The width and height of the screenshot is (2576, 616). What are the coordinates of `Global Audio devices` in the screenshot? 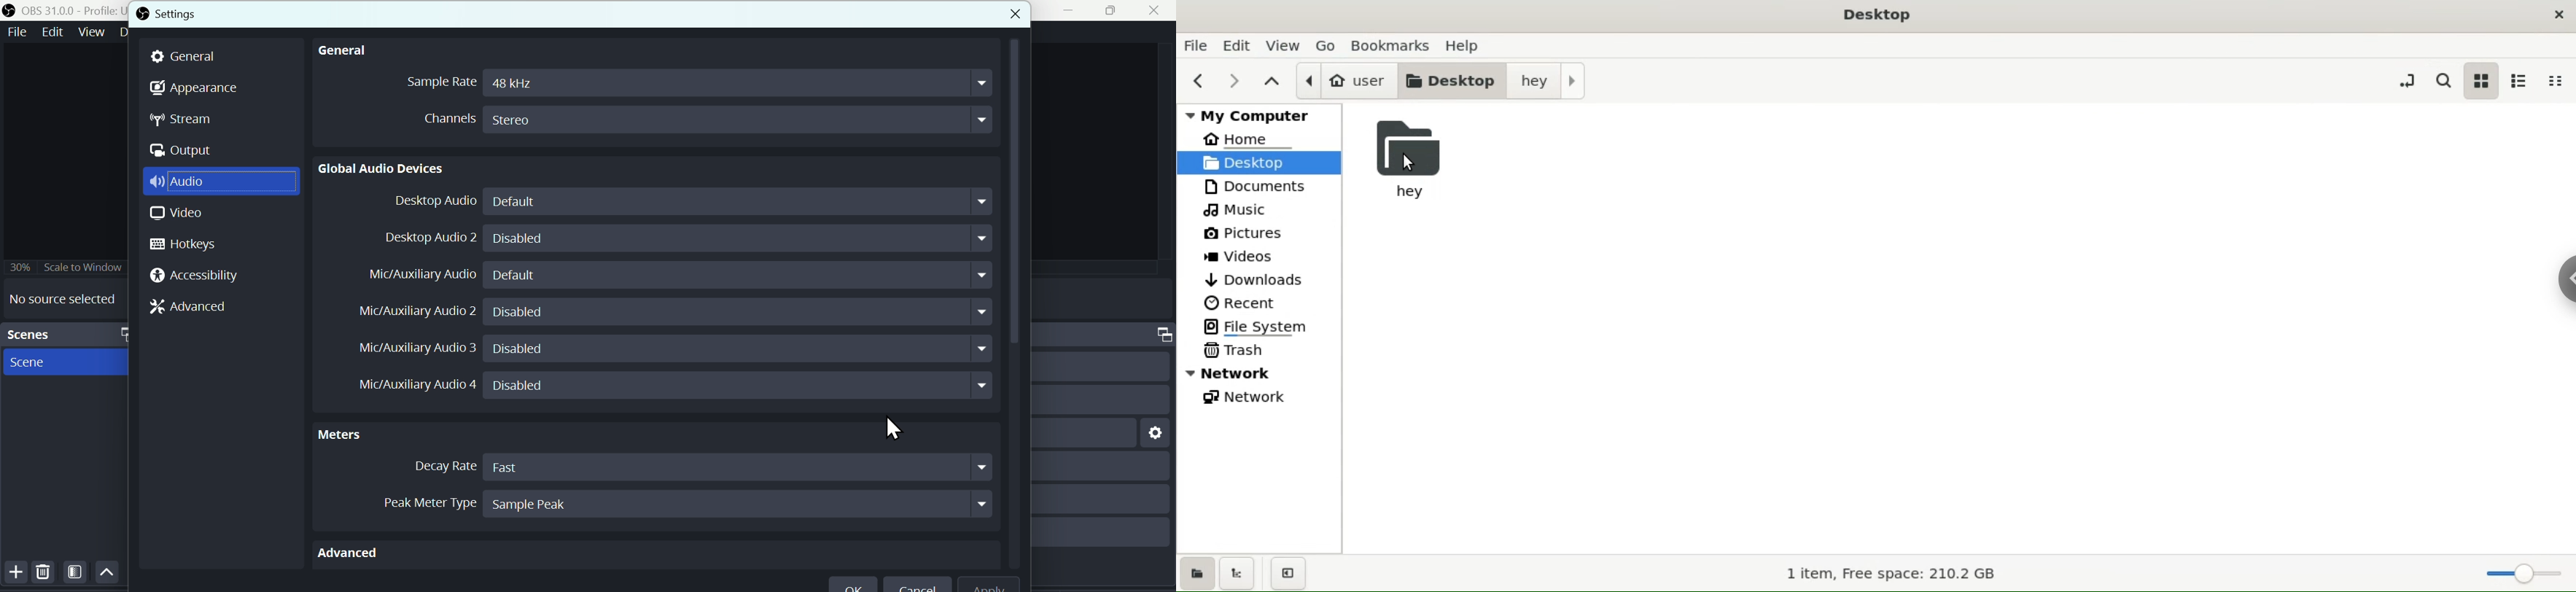 It's located at (387, 169).